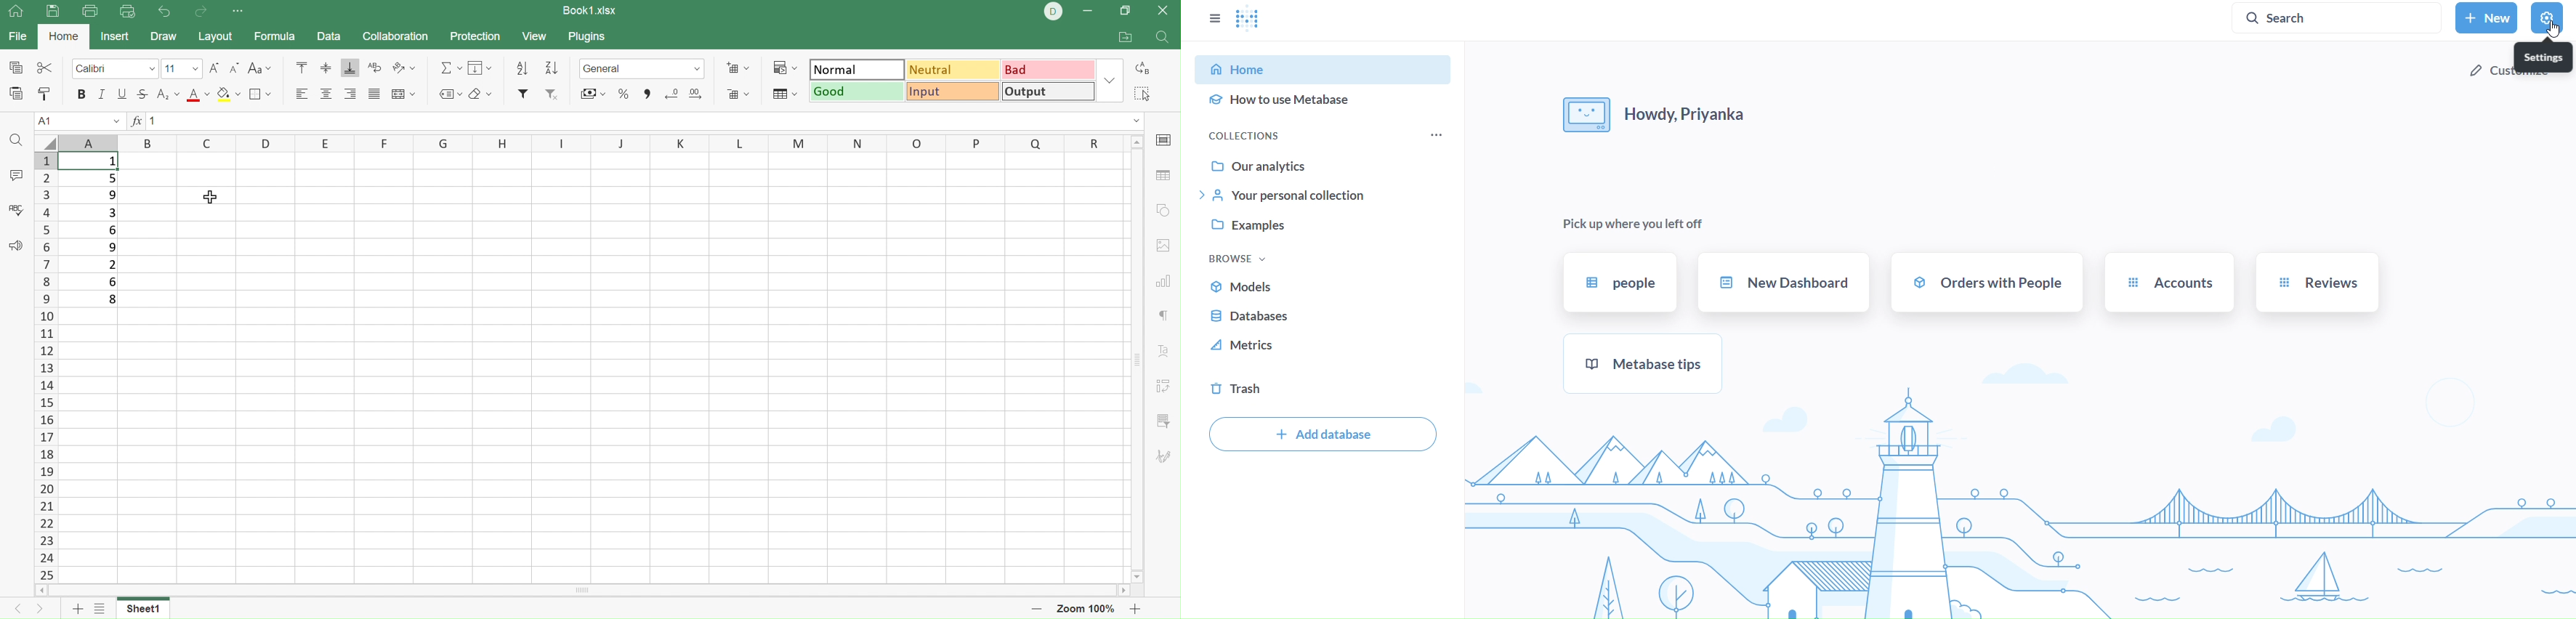  I want to click on Font size, so click(181, 69).